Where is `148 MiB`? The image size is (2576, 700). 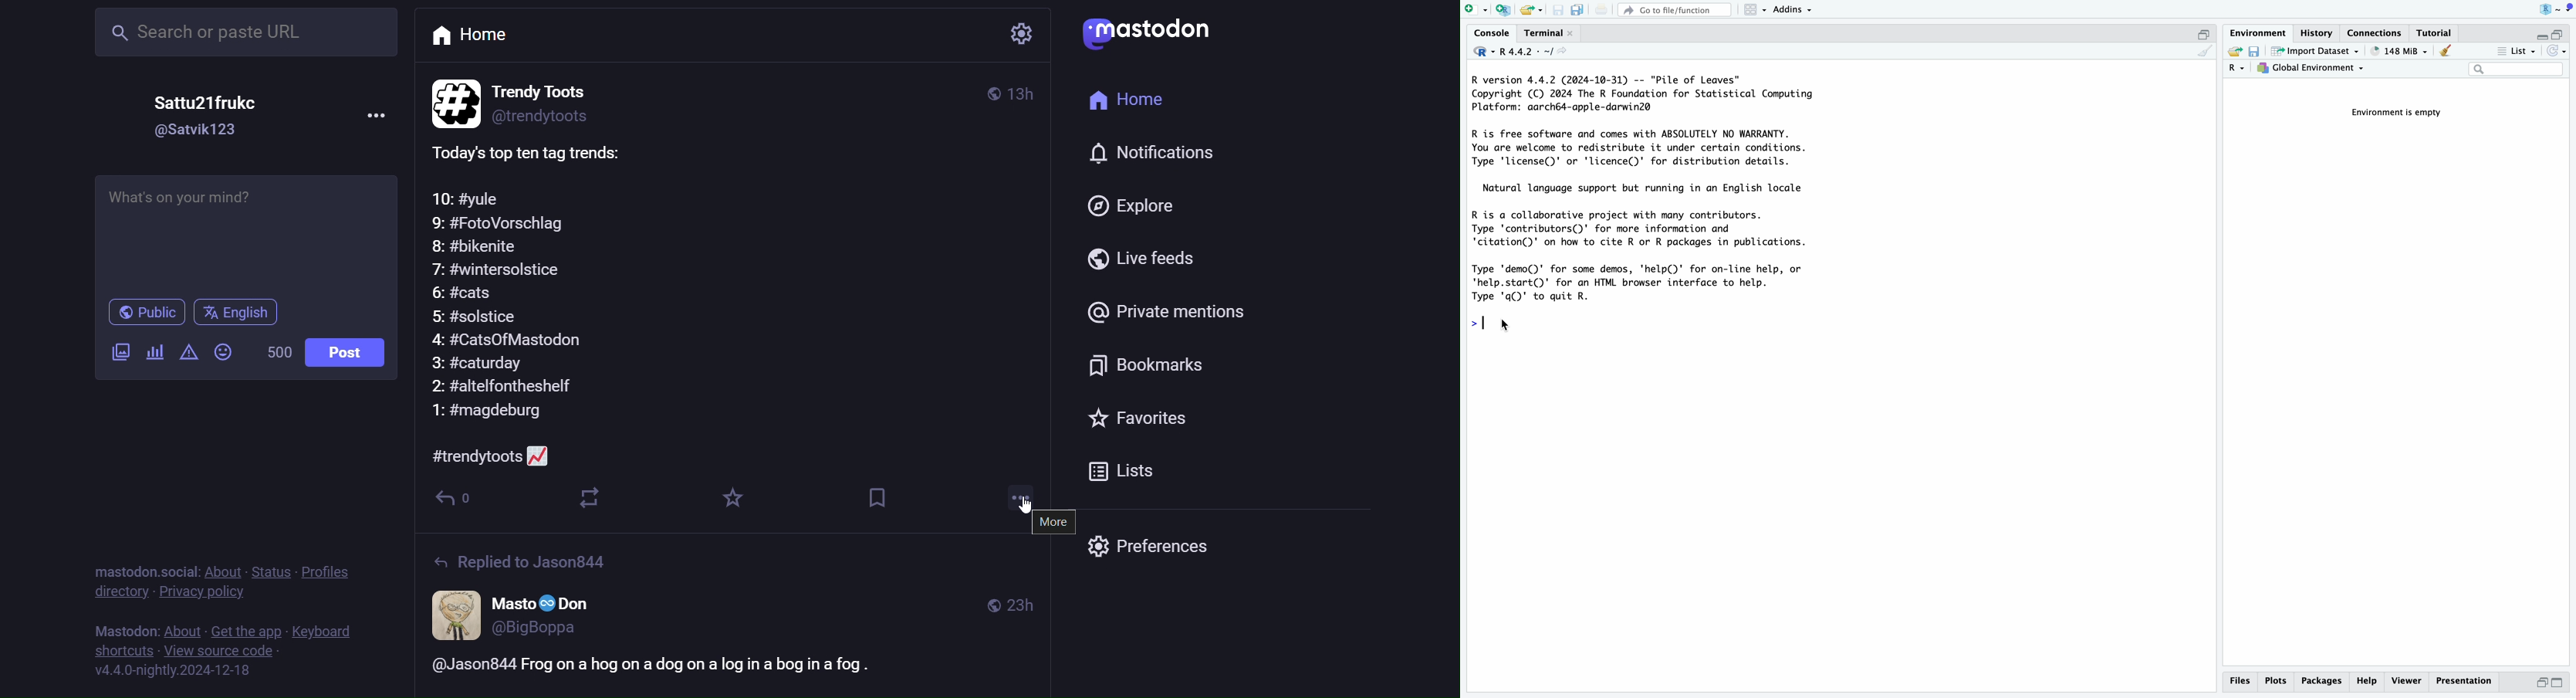
148 MiB is located at coordinates (2399, 51).